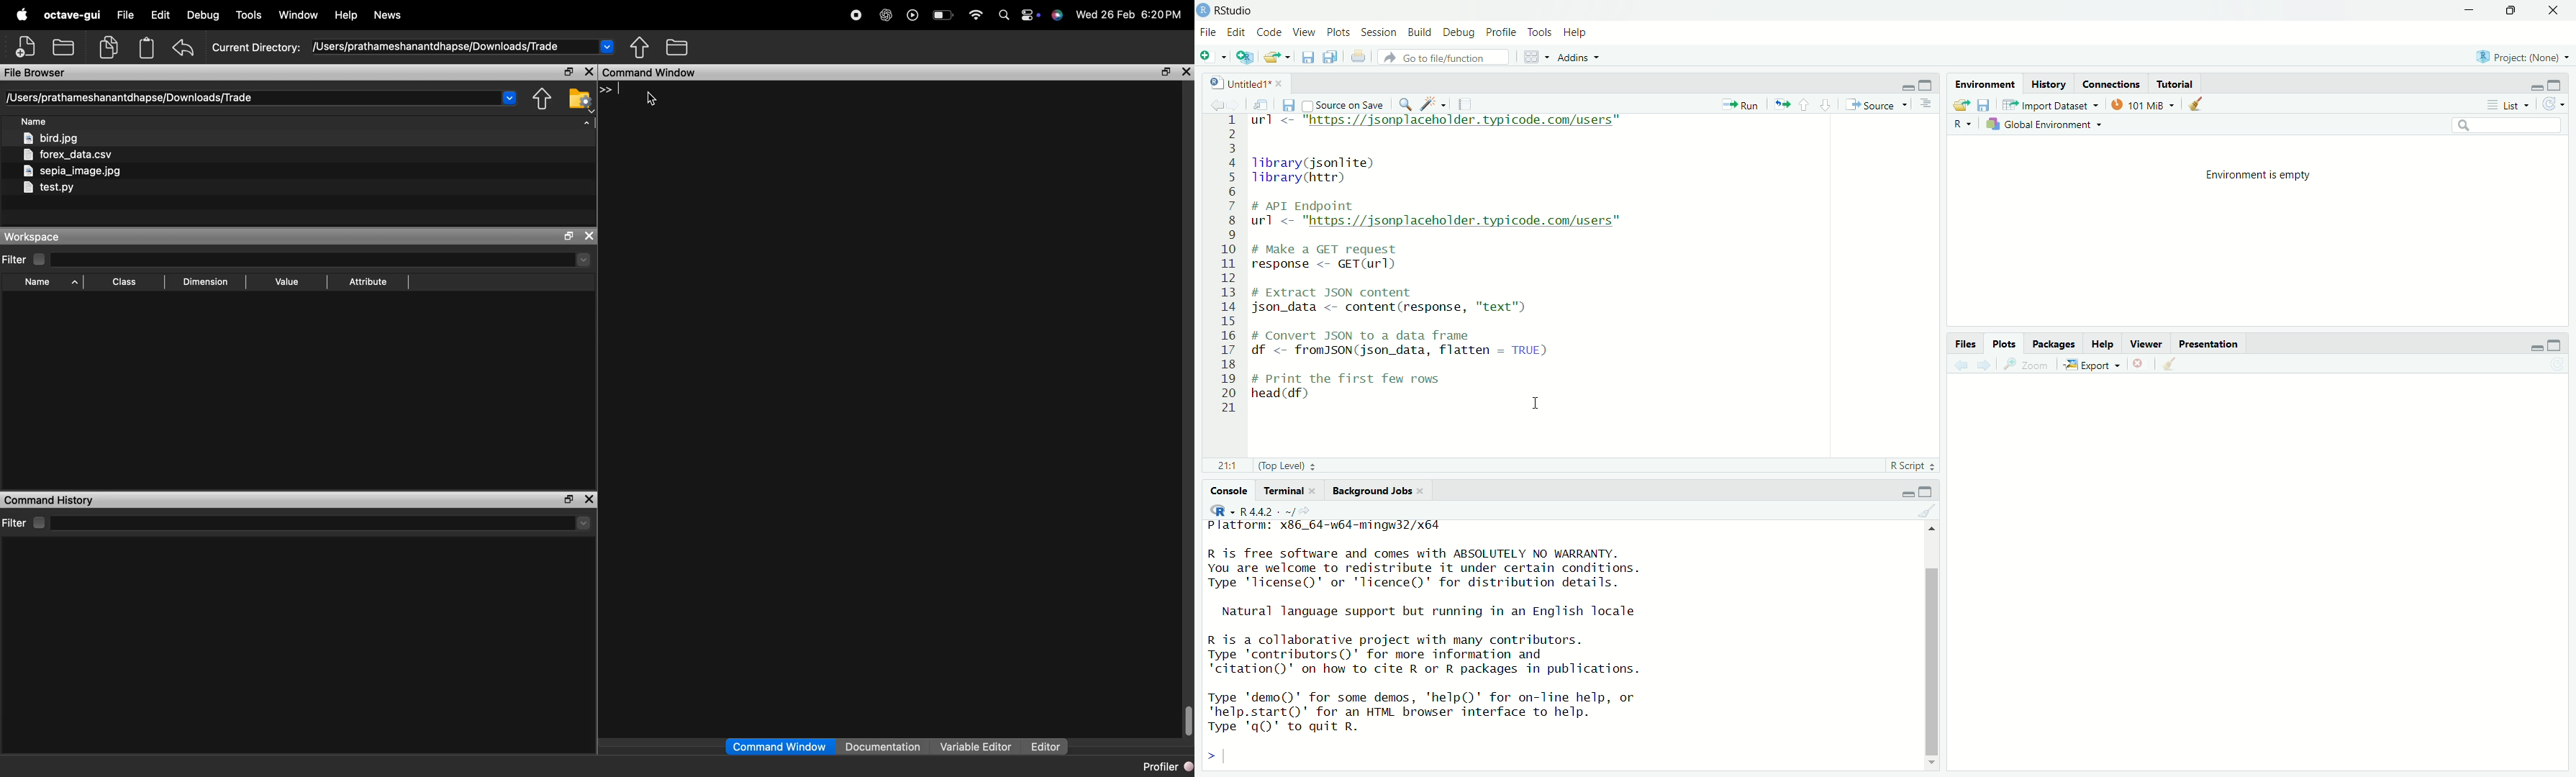 The image size is (2576, 784). Describe the element at coordinates (2522, 57) in the screenshot. I see `Project: (None)` at that location.